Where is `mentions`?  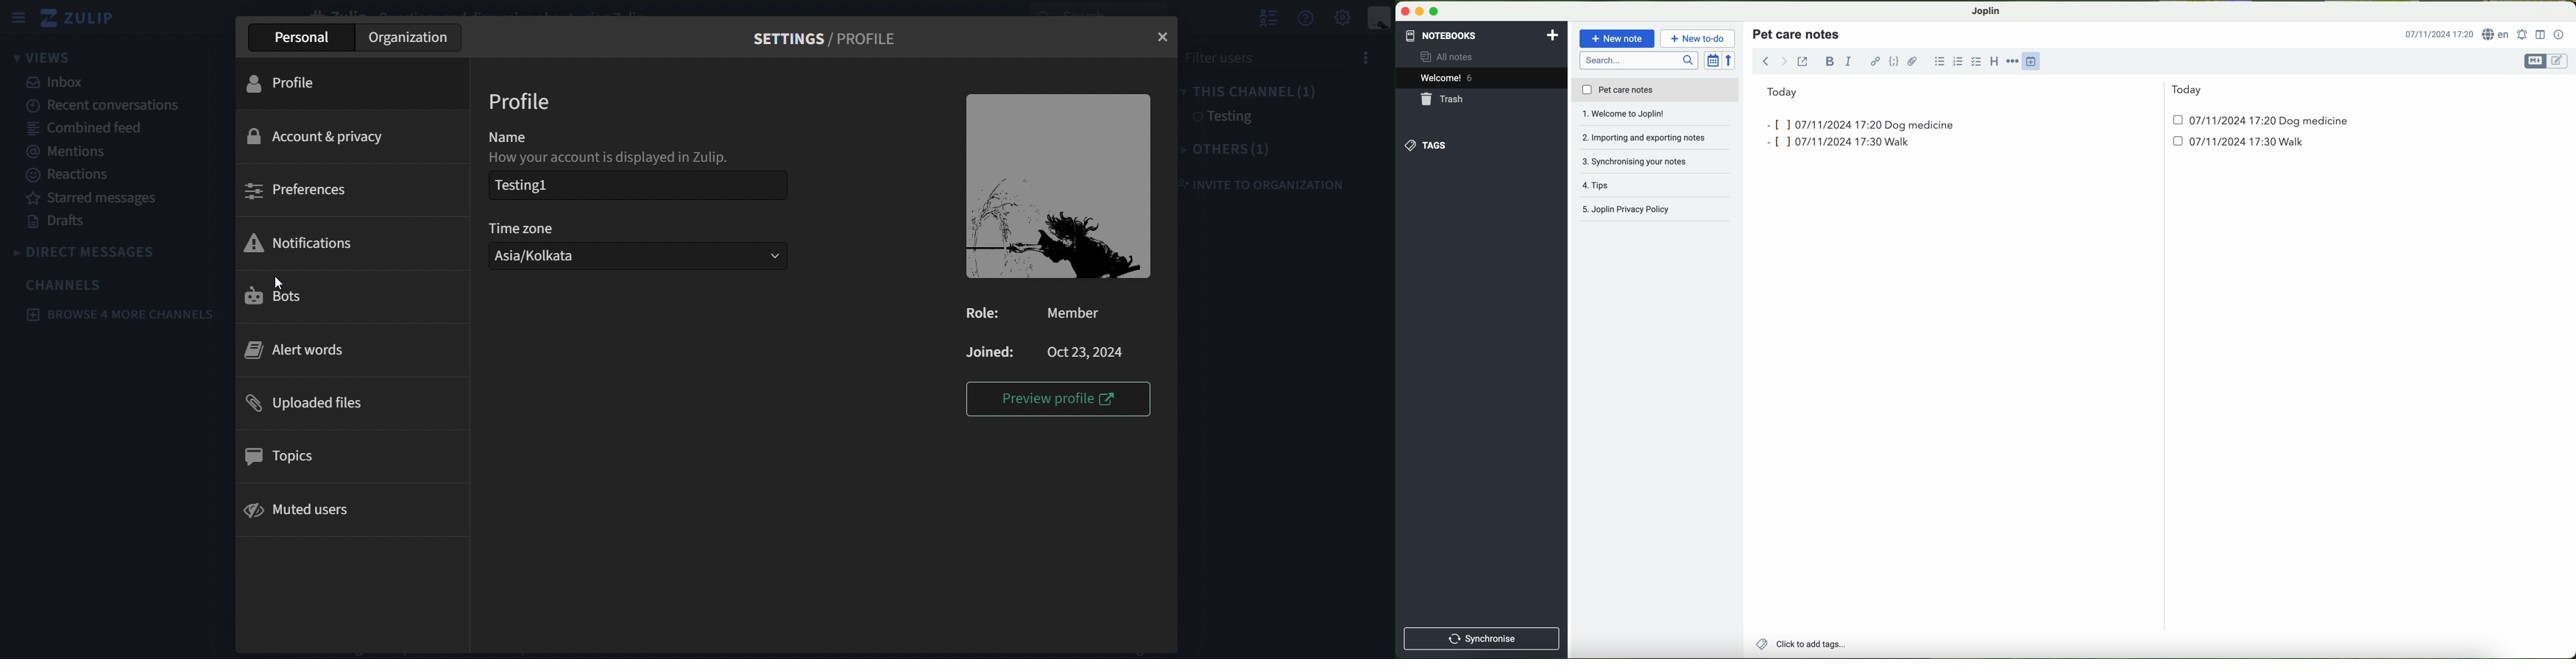 mentions is located at coordinates (65, 151).